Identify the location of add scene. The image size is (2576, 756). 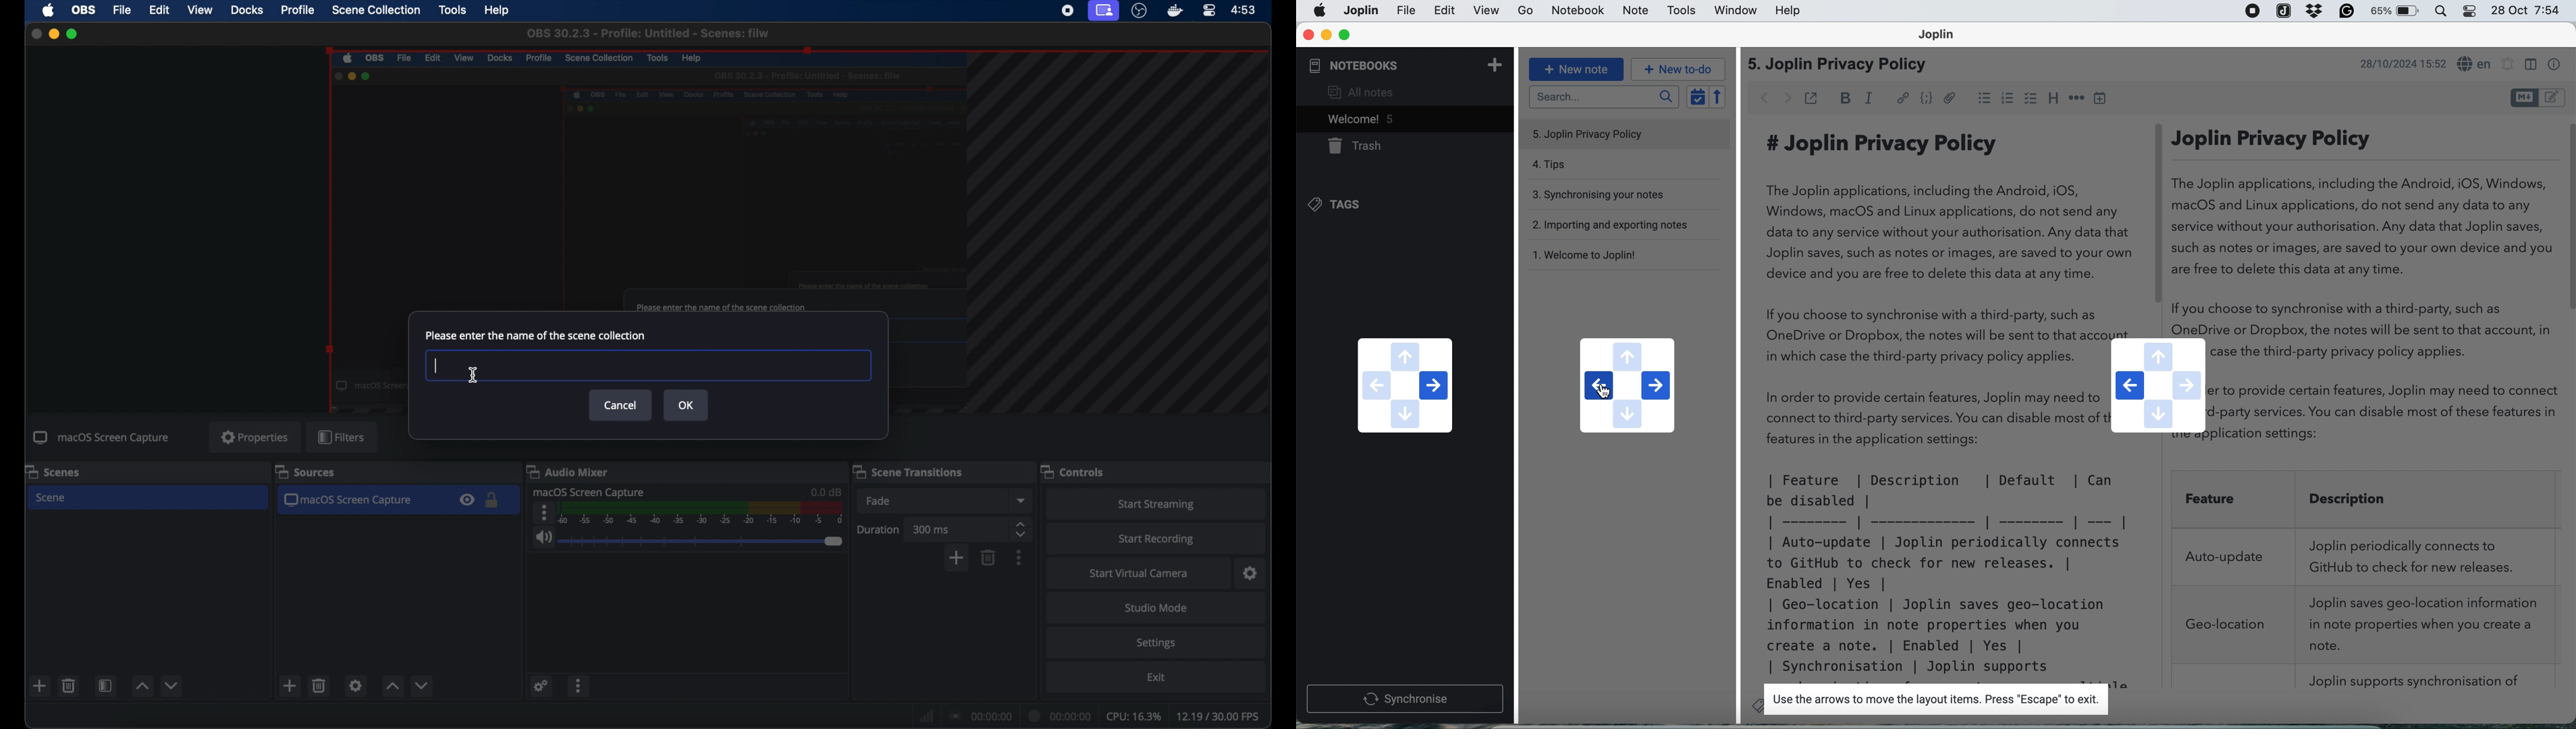
(290, 686).